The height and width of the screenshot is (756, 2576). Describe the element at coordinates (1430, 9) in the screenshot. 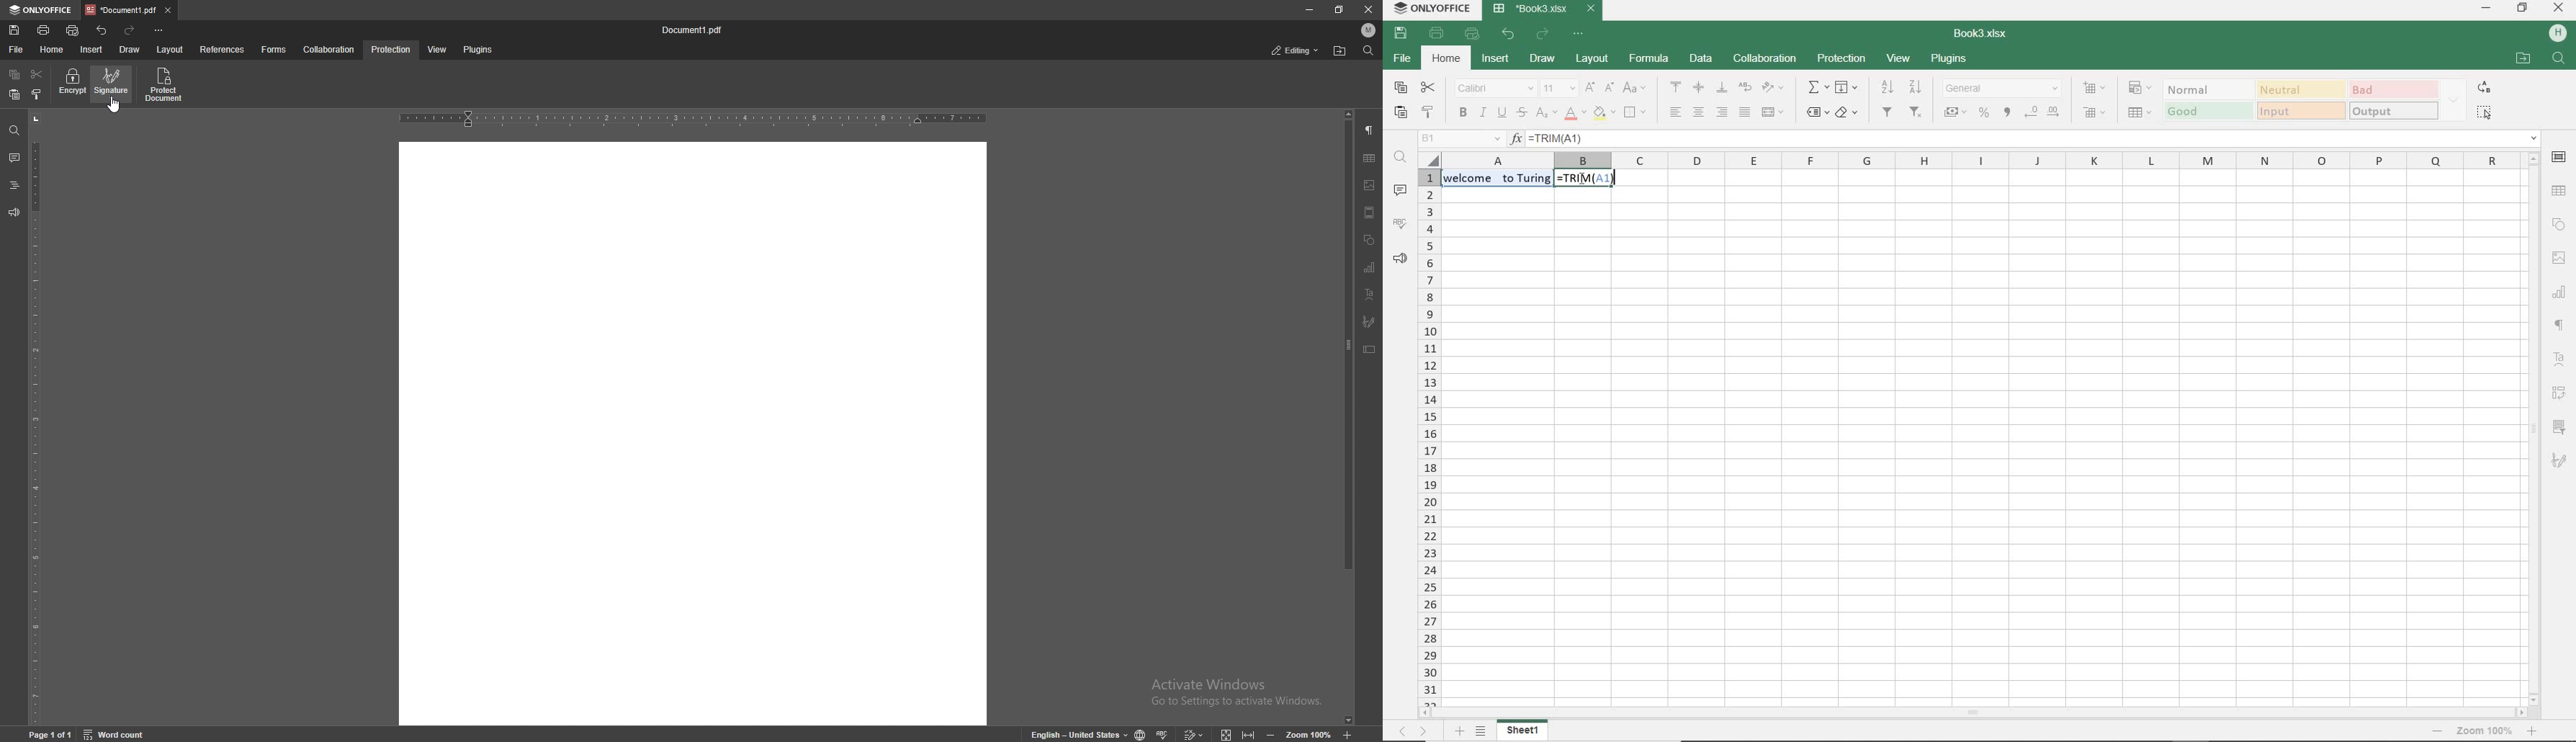

I see `system name` at that location.